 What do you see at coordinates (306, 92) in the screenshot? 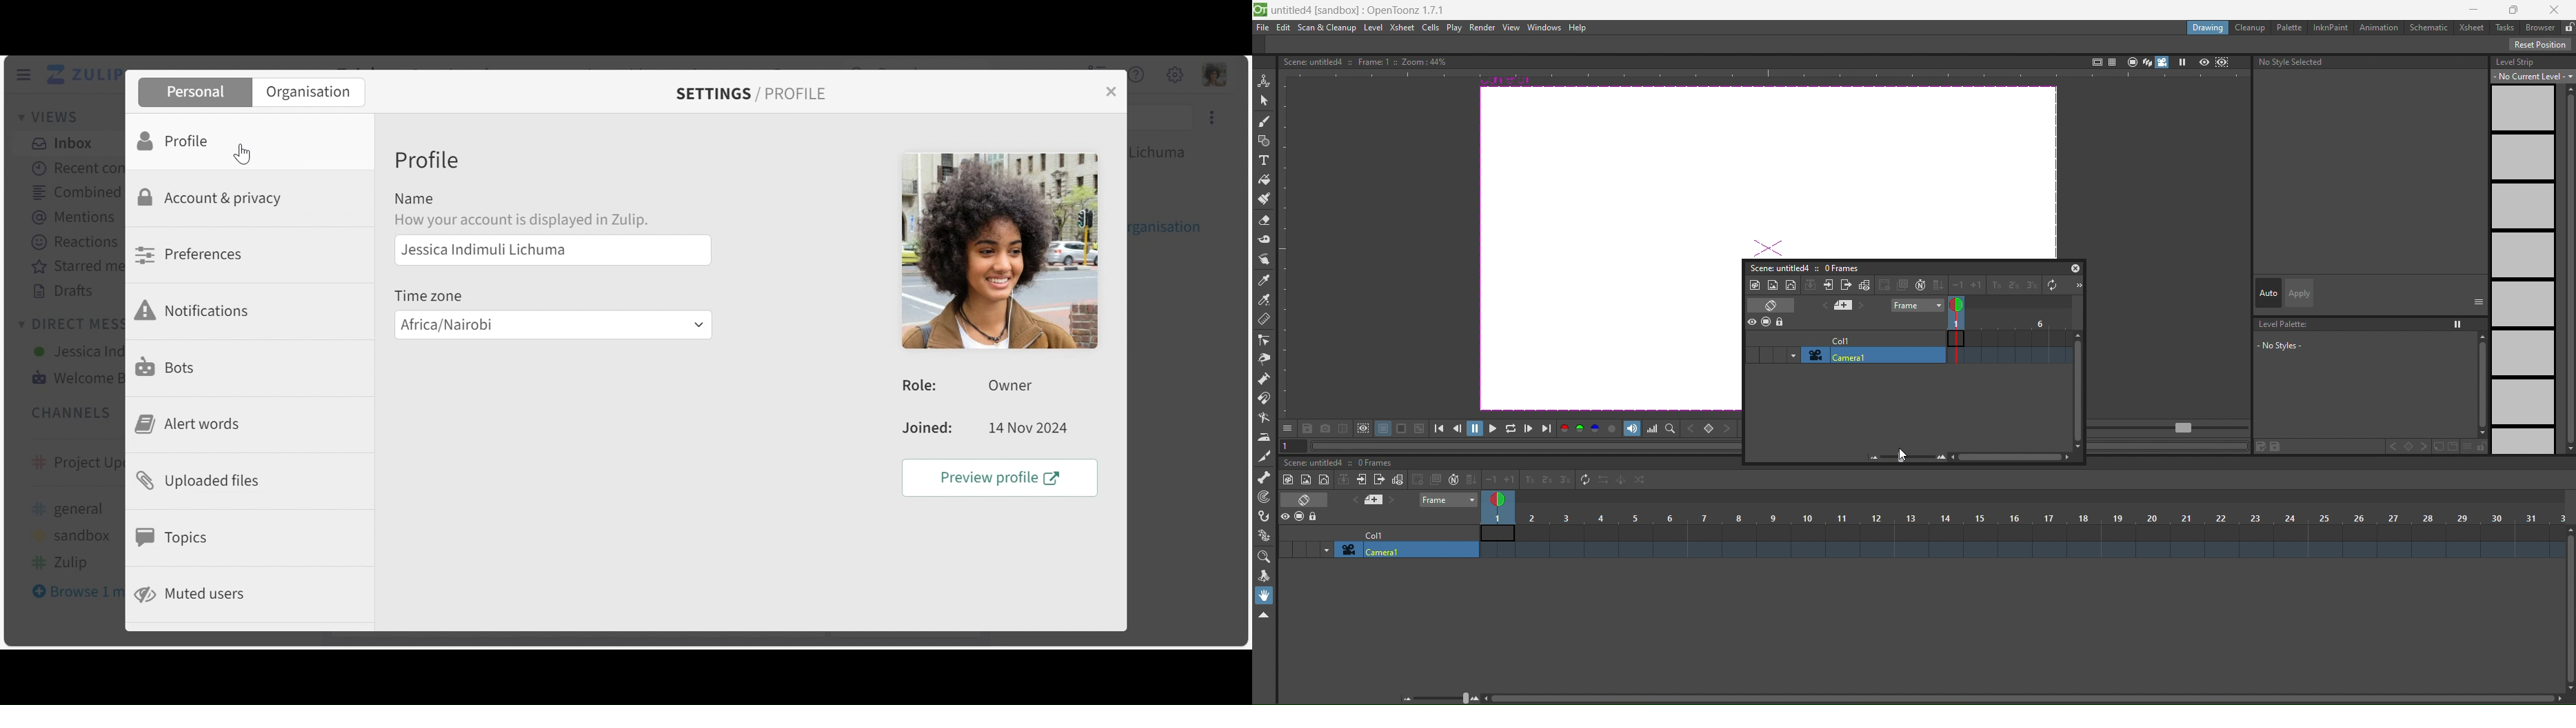
I see `Organisation` at bounding box center [306, 92].